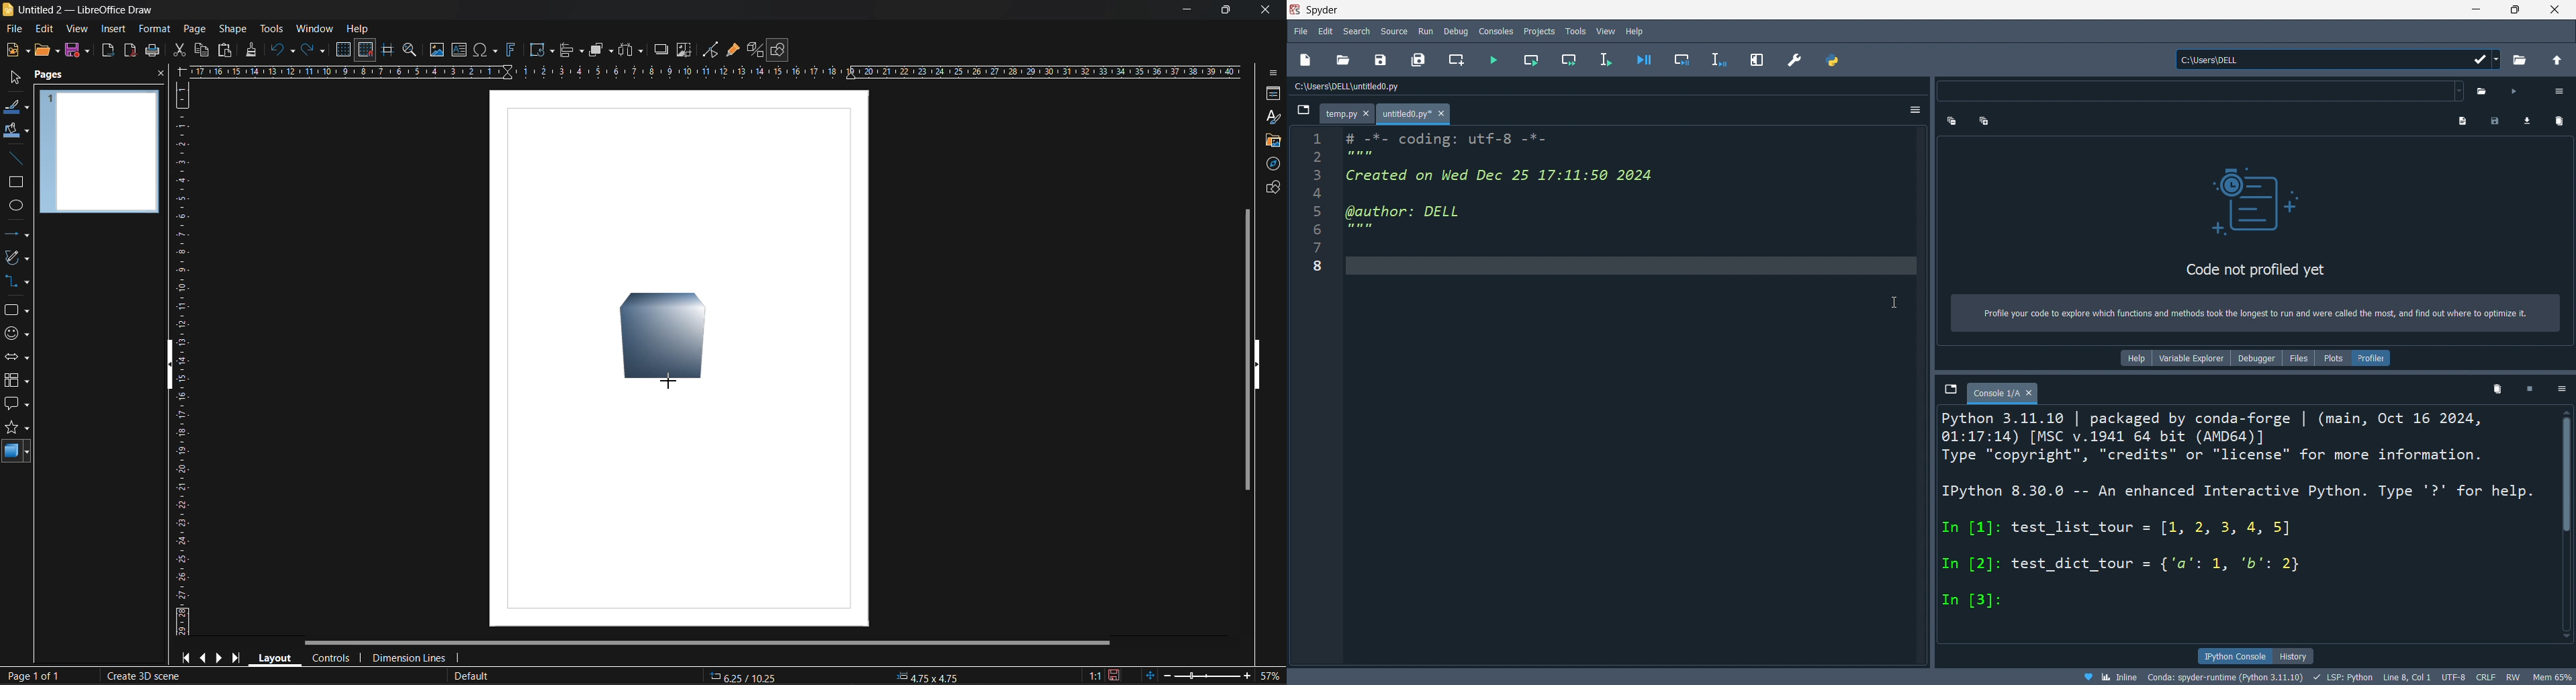 The height and width of the screenshot is (700, 2576). What do you see at coordinates (437, 51) in the screenshot?
I see `image` at bounding box center [437, 51].